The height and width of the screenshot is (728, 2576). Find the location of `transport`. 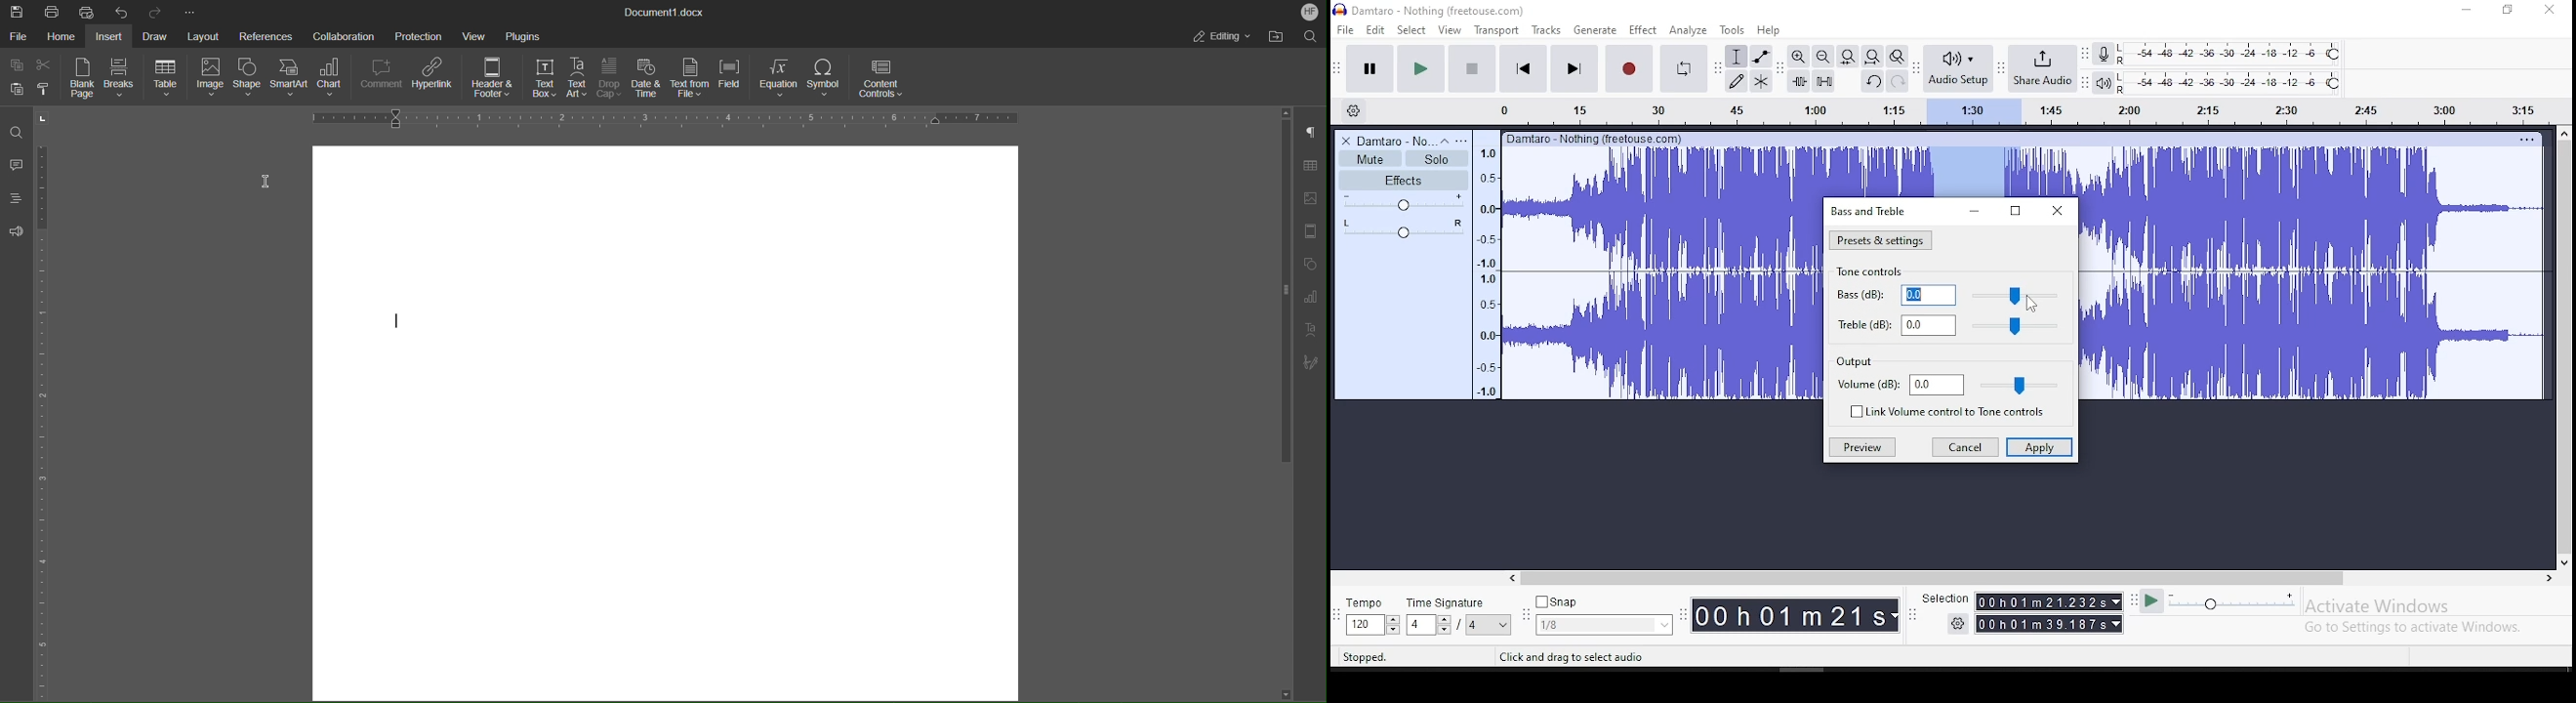

transport is located at coordinates (1496, 30).